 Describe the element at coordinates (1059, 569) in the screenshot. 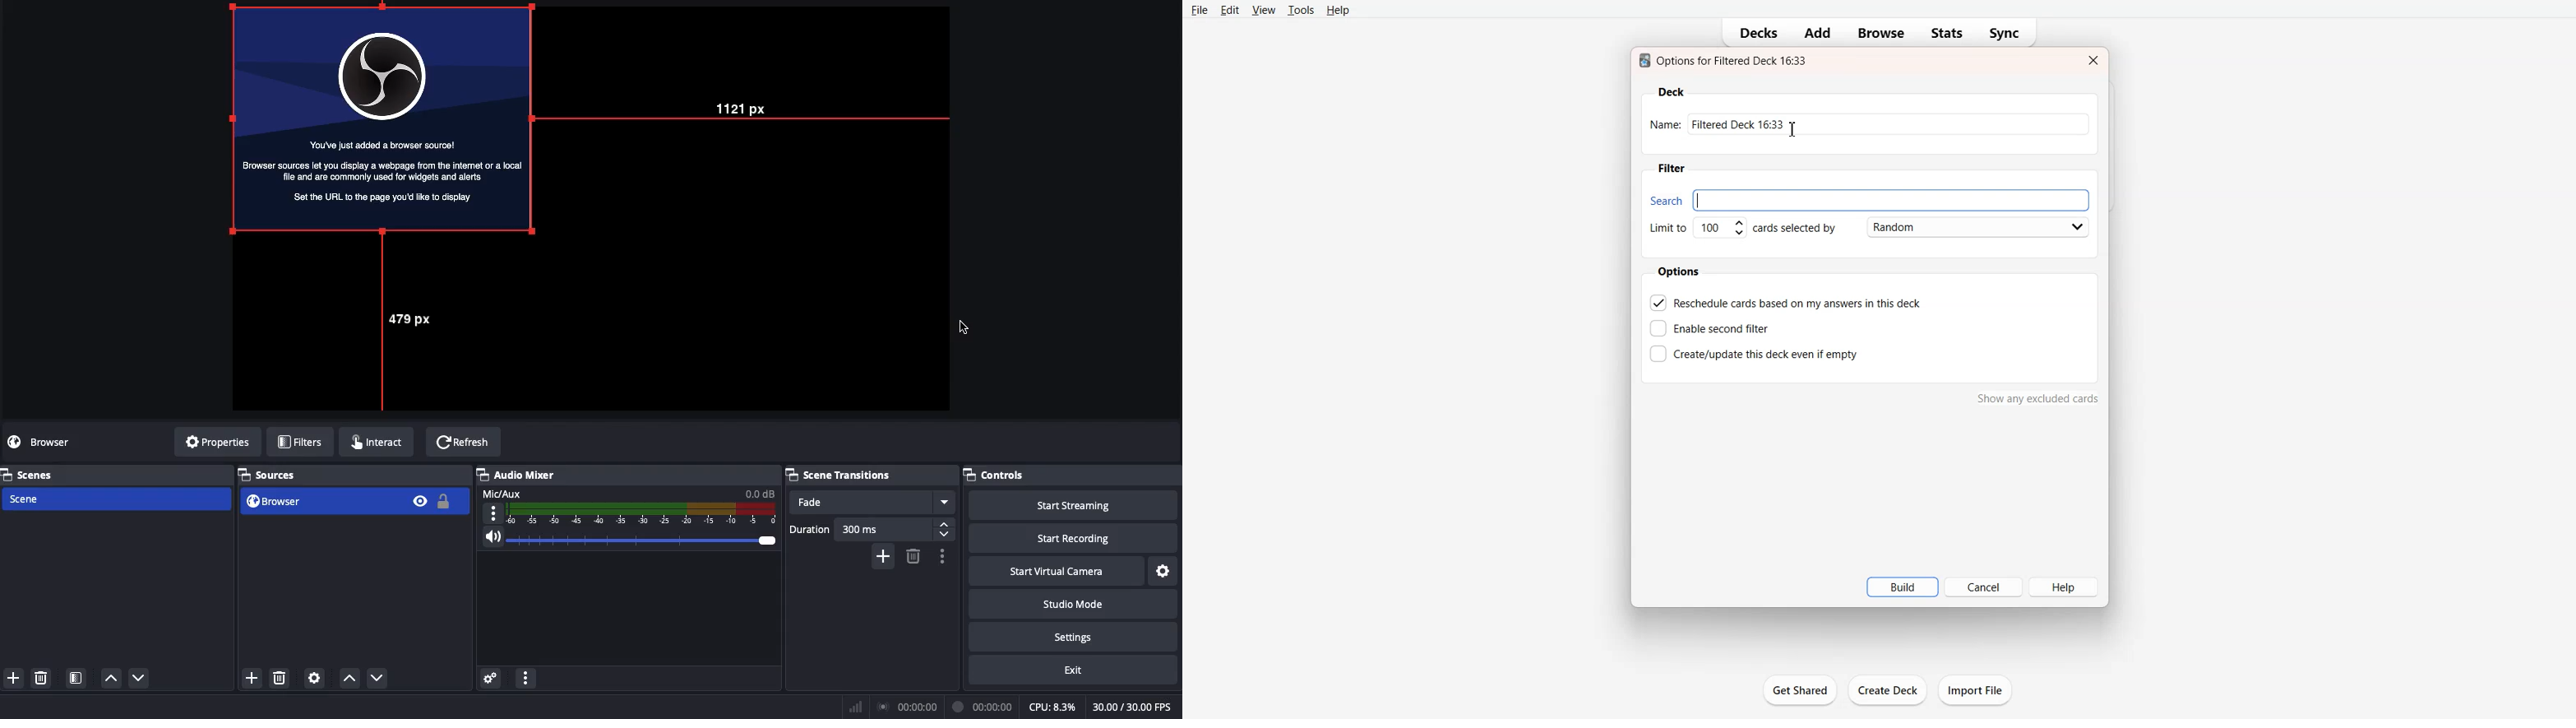

I see `Start virtual camera` at that location.